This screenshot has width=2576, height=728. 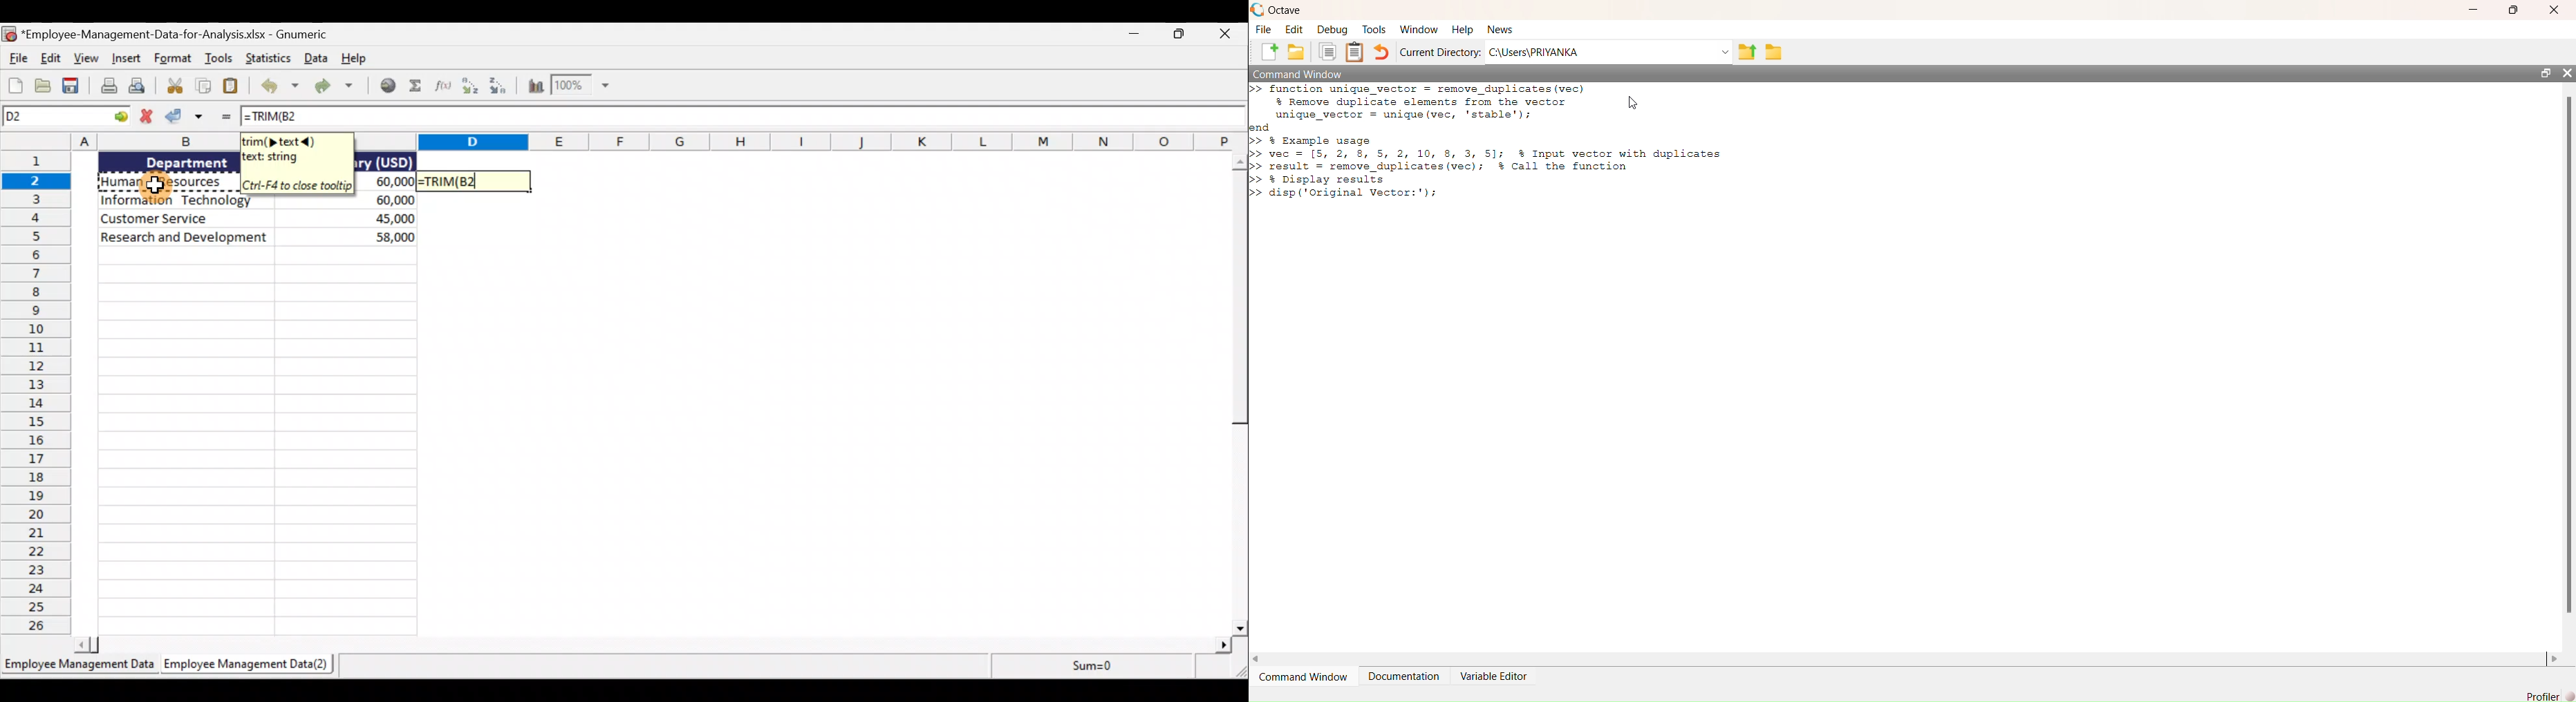 What do you see at coordinates (174, 86) in the screenshot?
I see `Cut the selection` at bounding box center [174, 86].